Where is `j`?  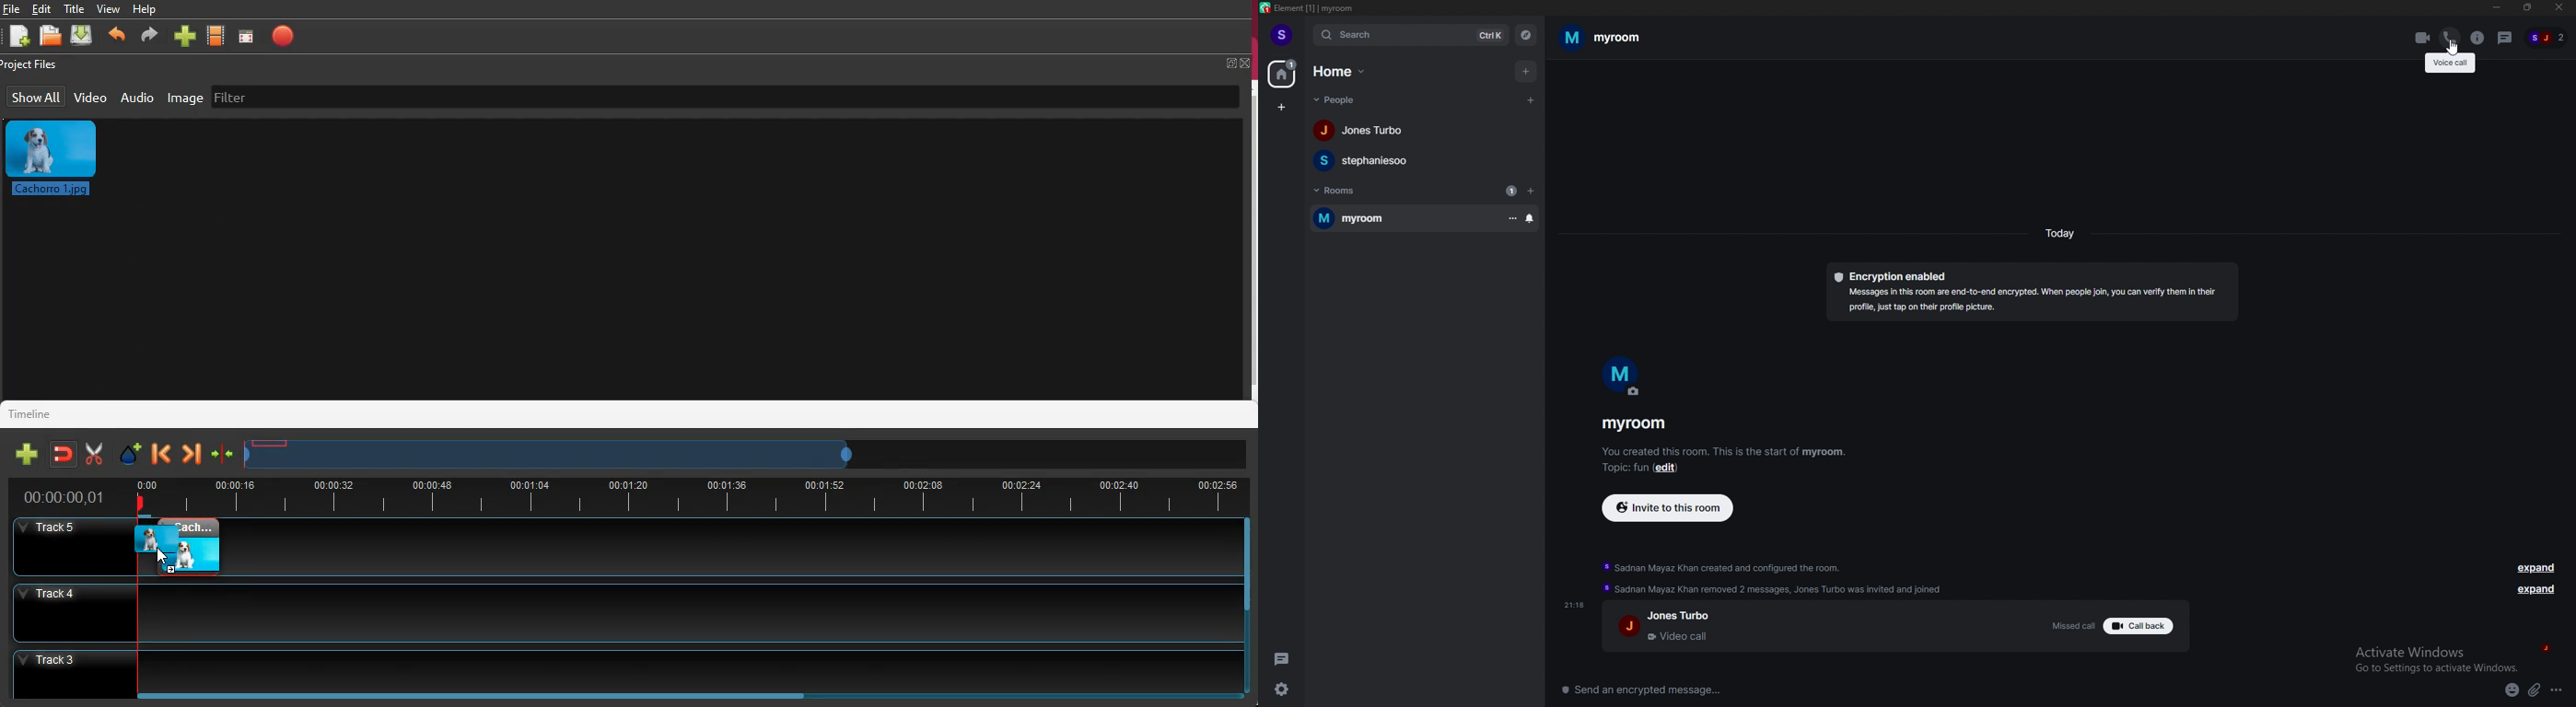
j is located at coordinates (2546, 647).